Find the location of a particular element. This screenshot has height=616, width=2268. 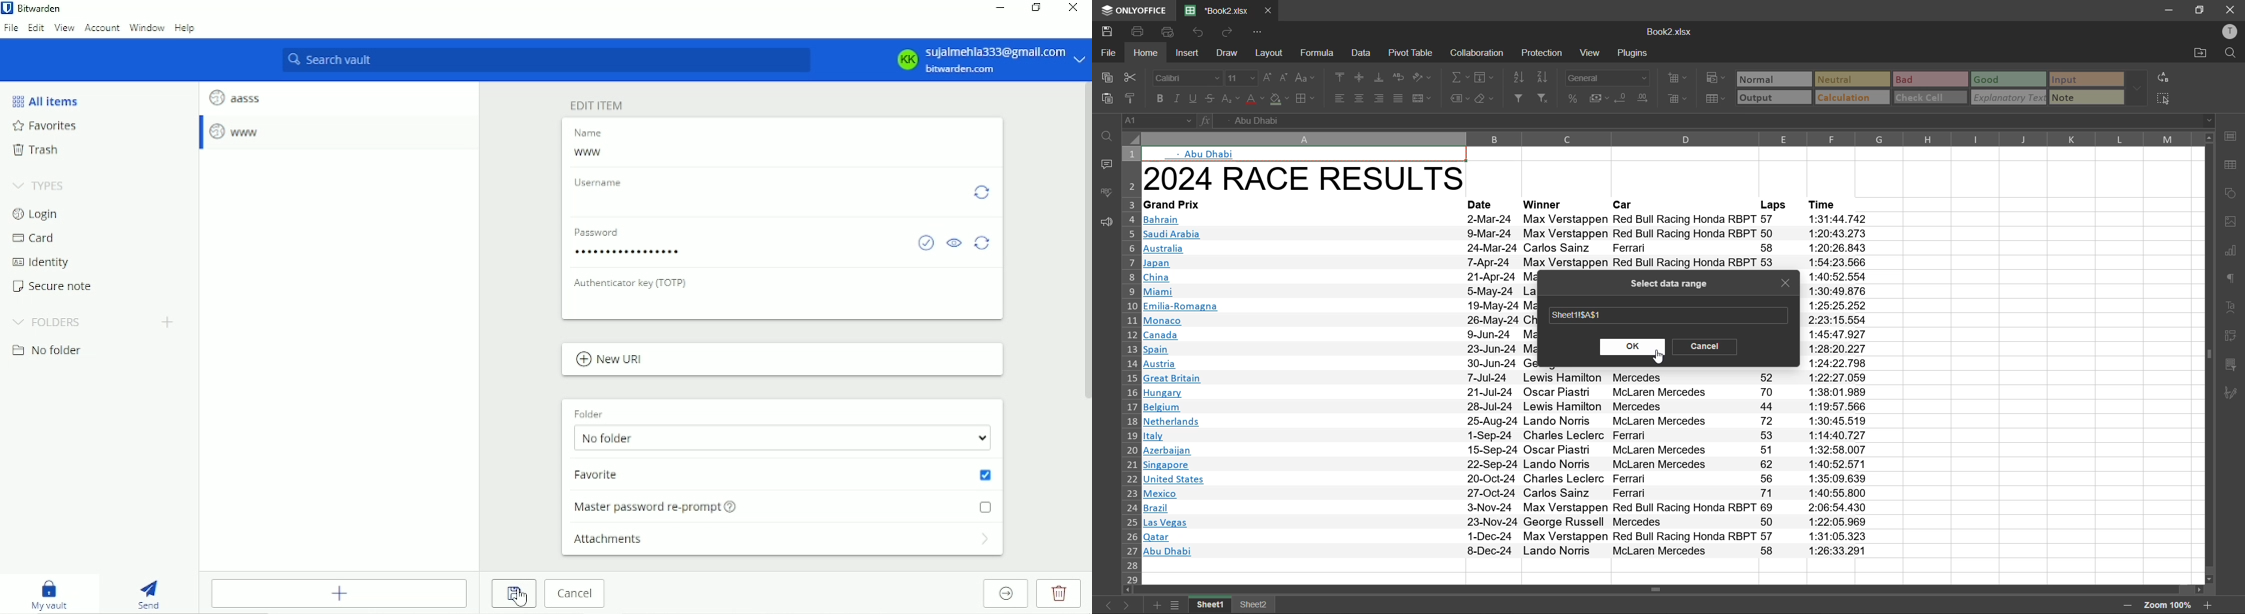

clear filter is located at coordinates (1543, 97).